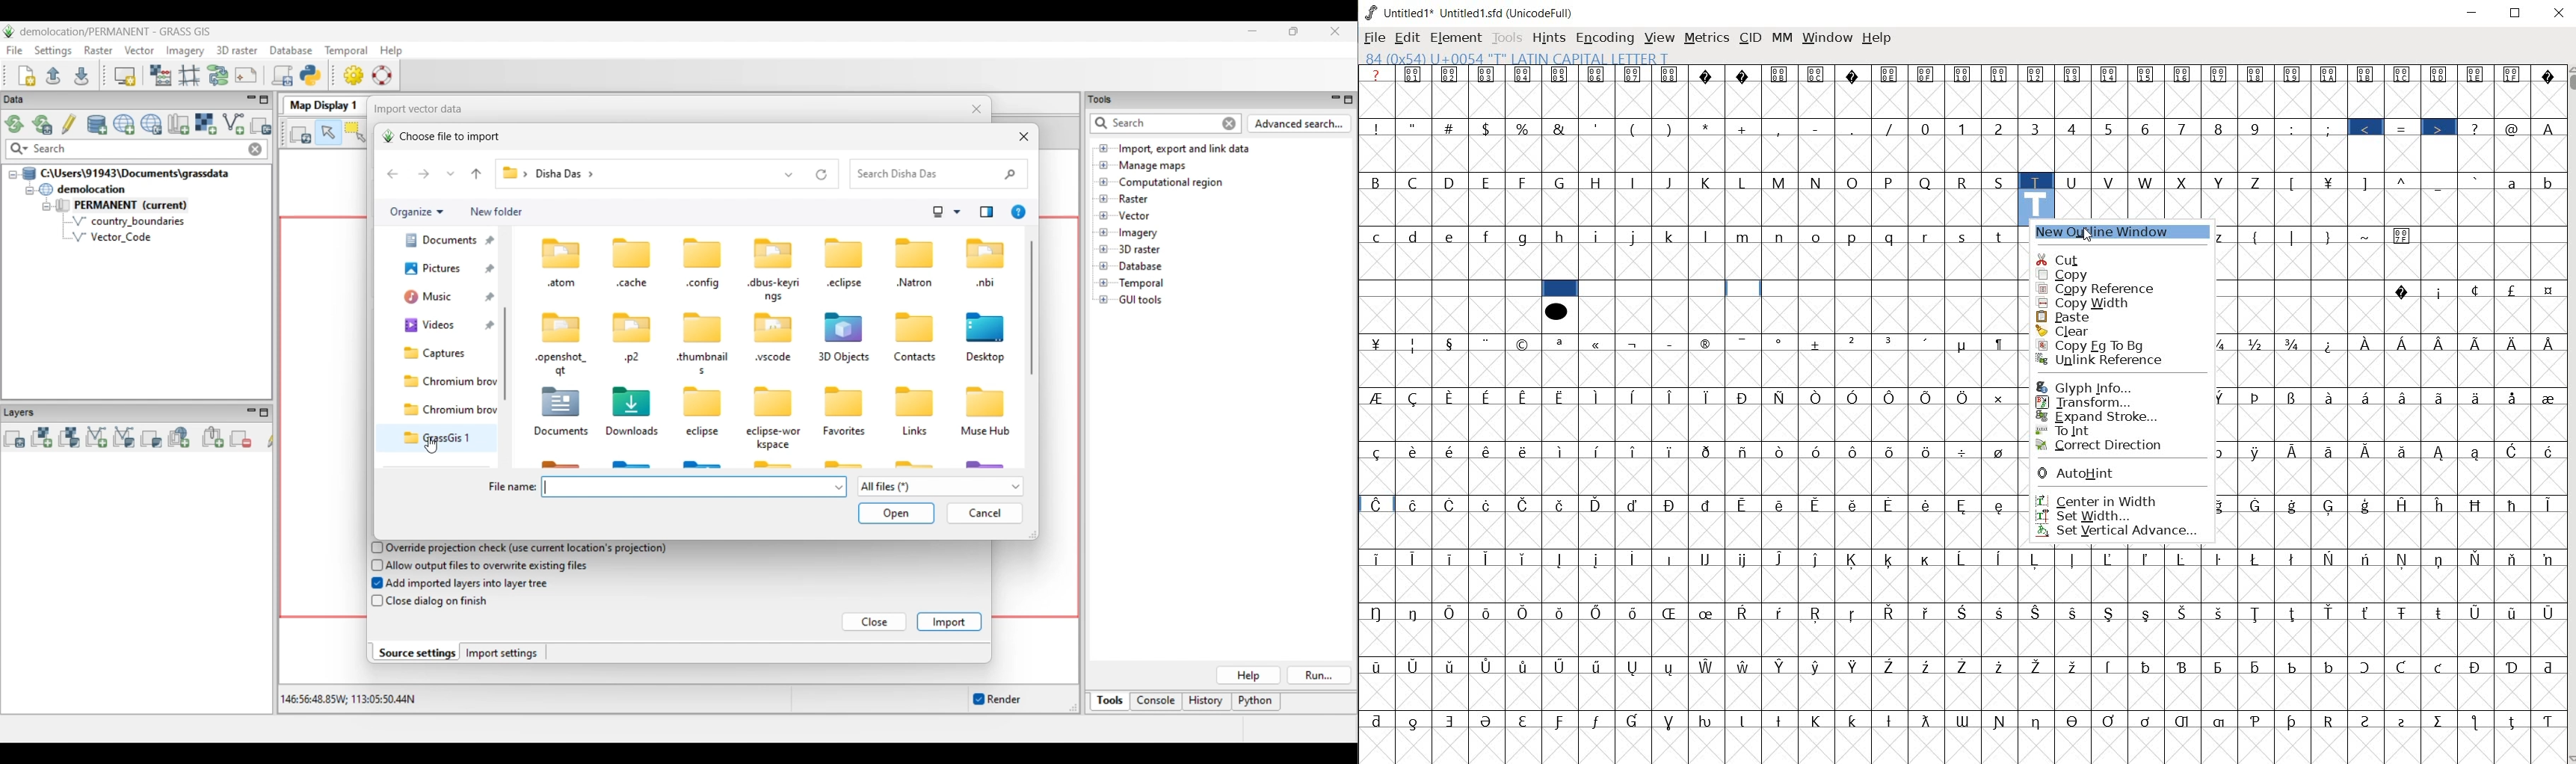  What do you see at coordinates (2330, 129) in the screenshot?
I see `;` at bounding box center [2330, 129].